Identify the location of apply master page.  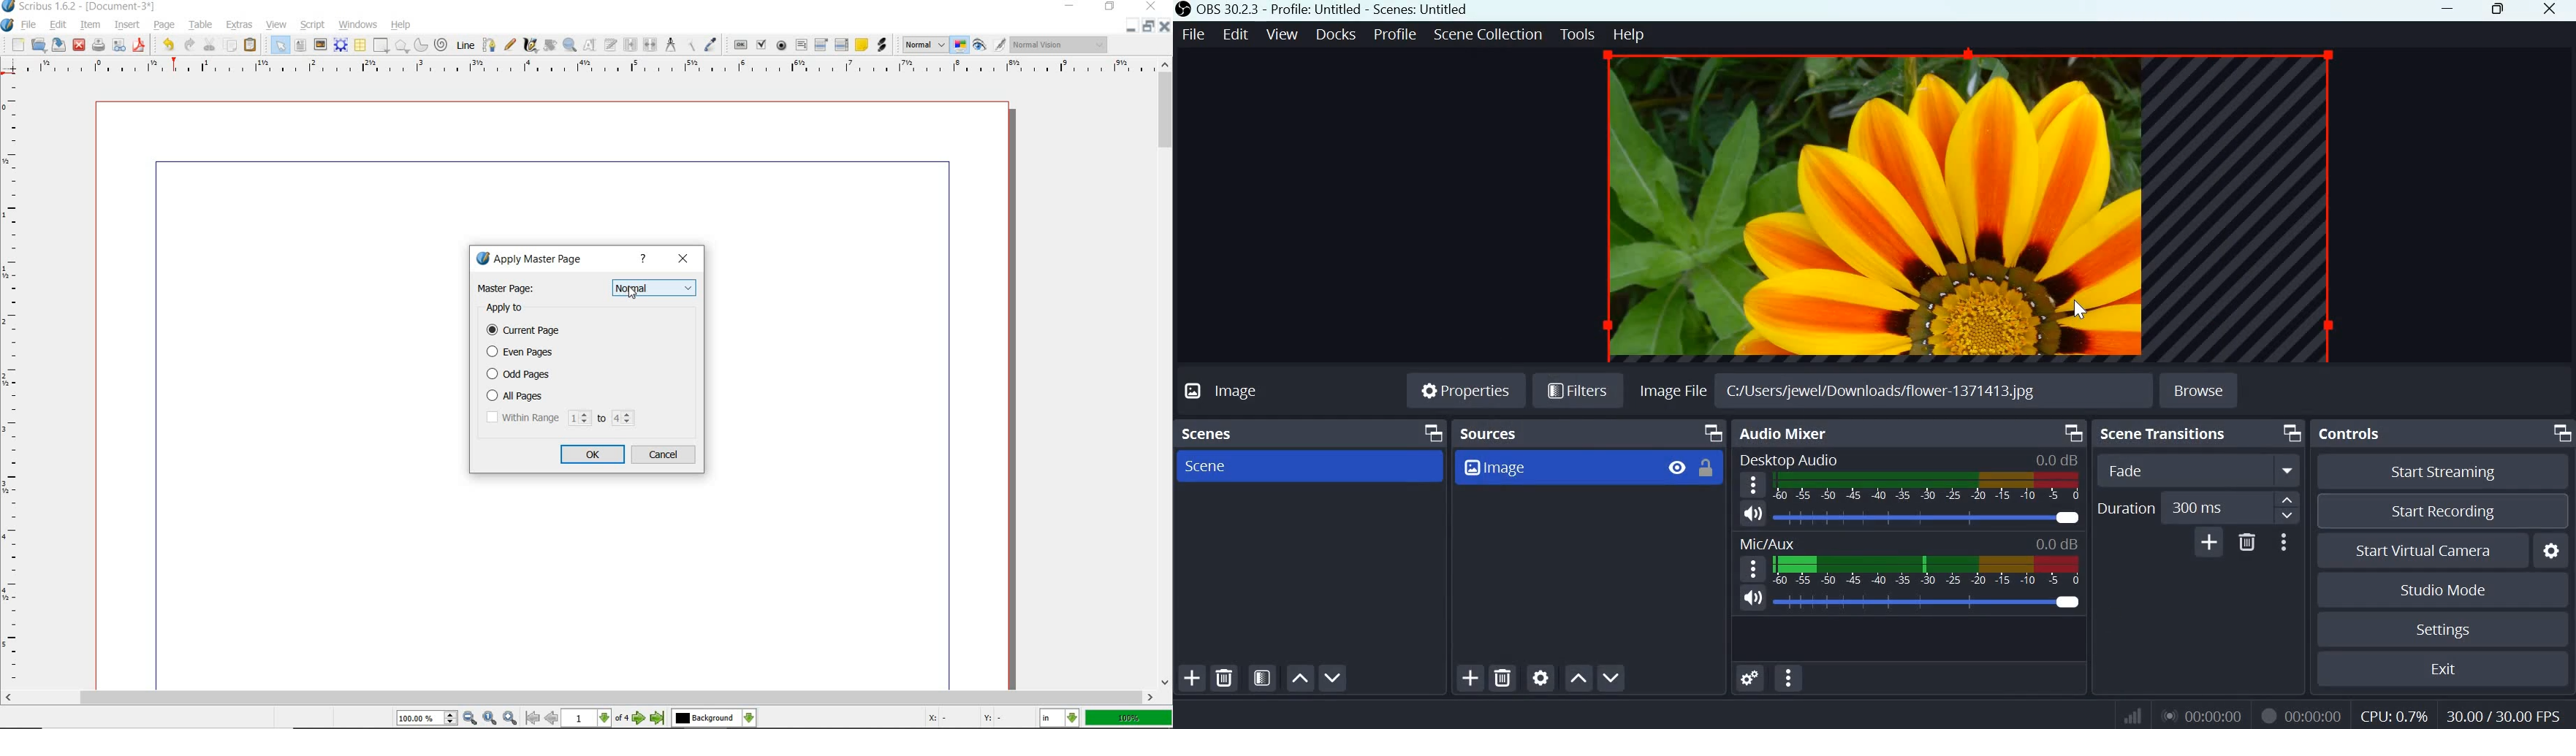
(534, 260).